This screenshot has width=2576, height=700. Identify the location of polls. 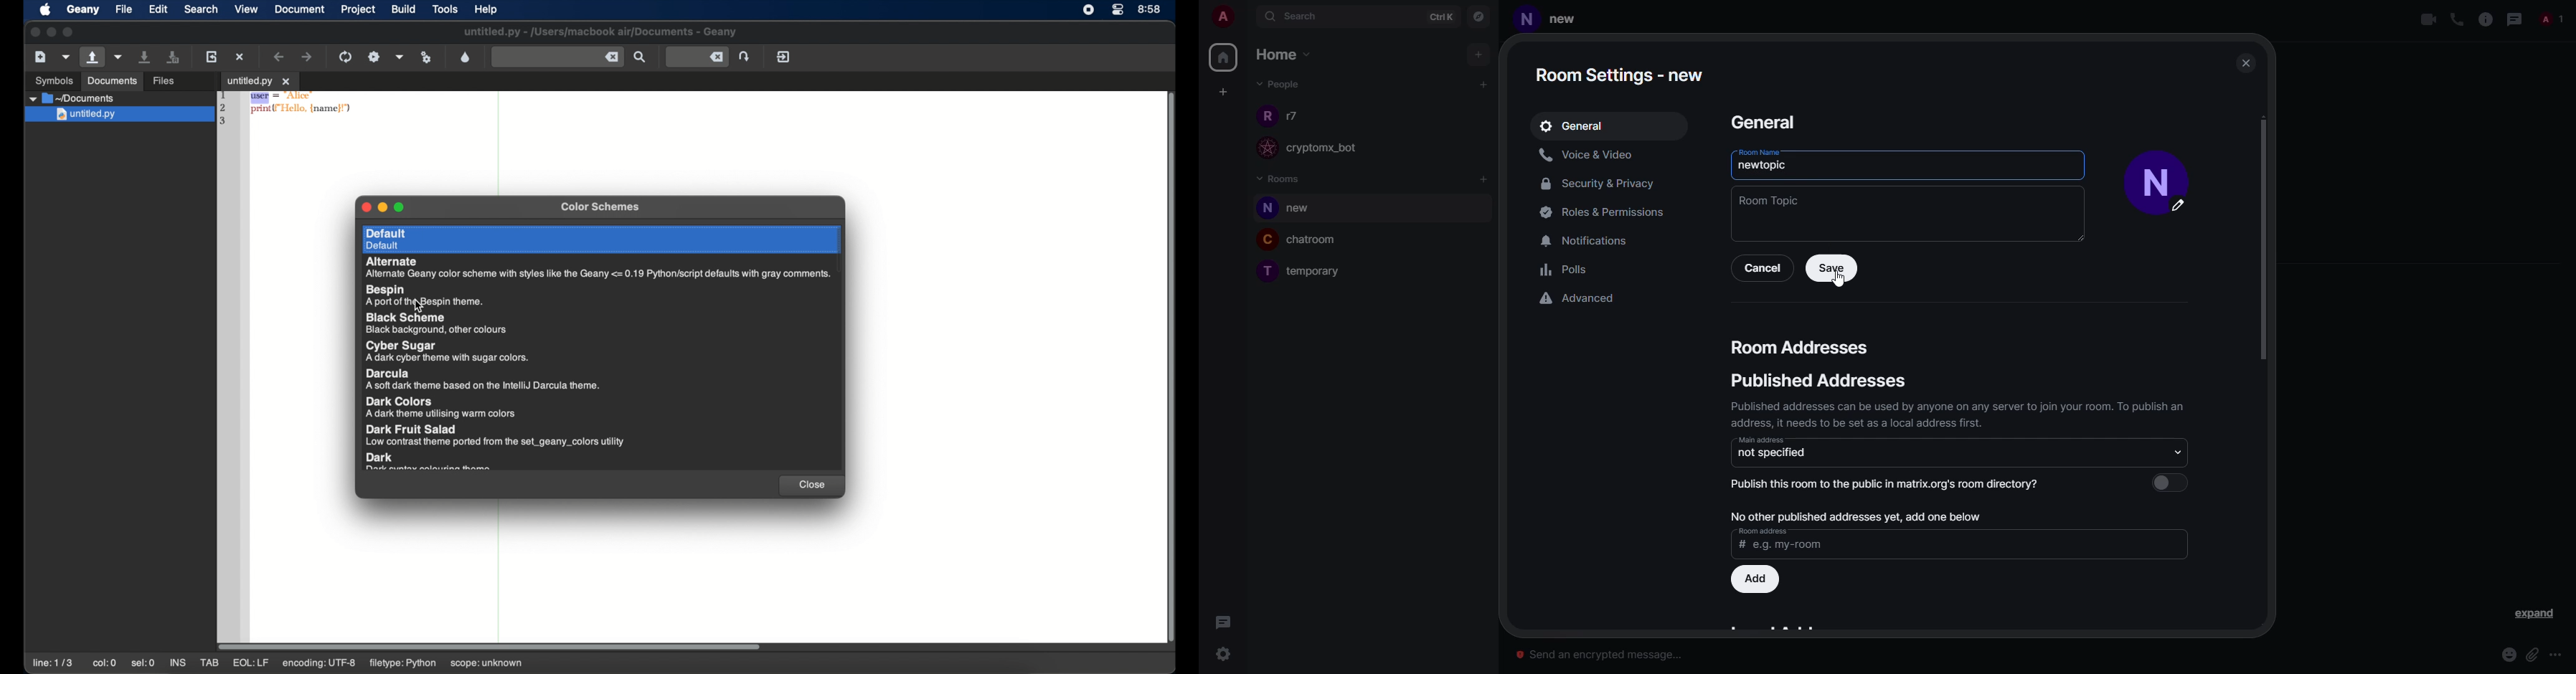
(1567, 272).